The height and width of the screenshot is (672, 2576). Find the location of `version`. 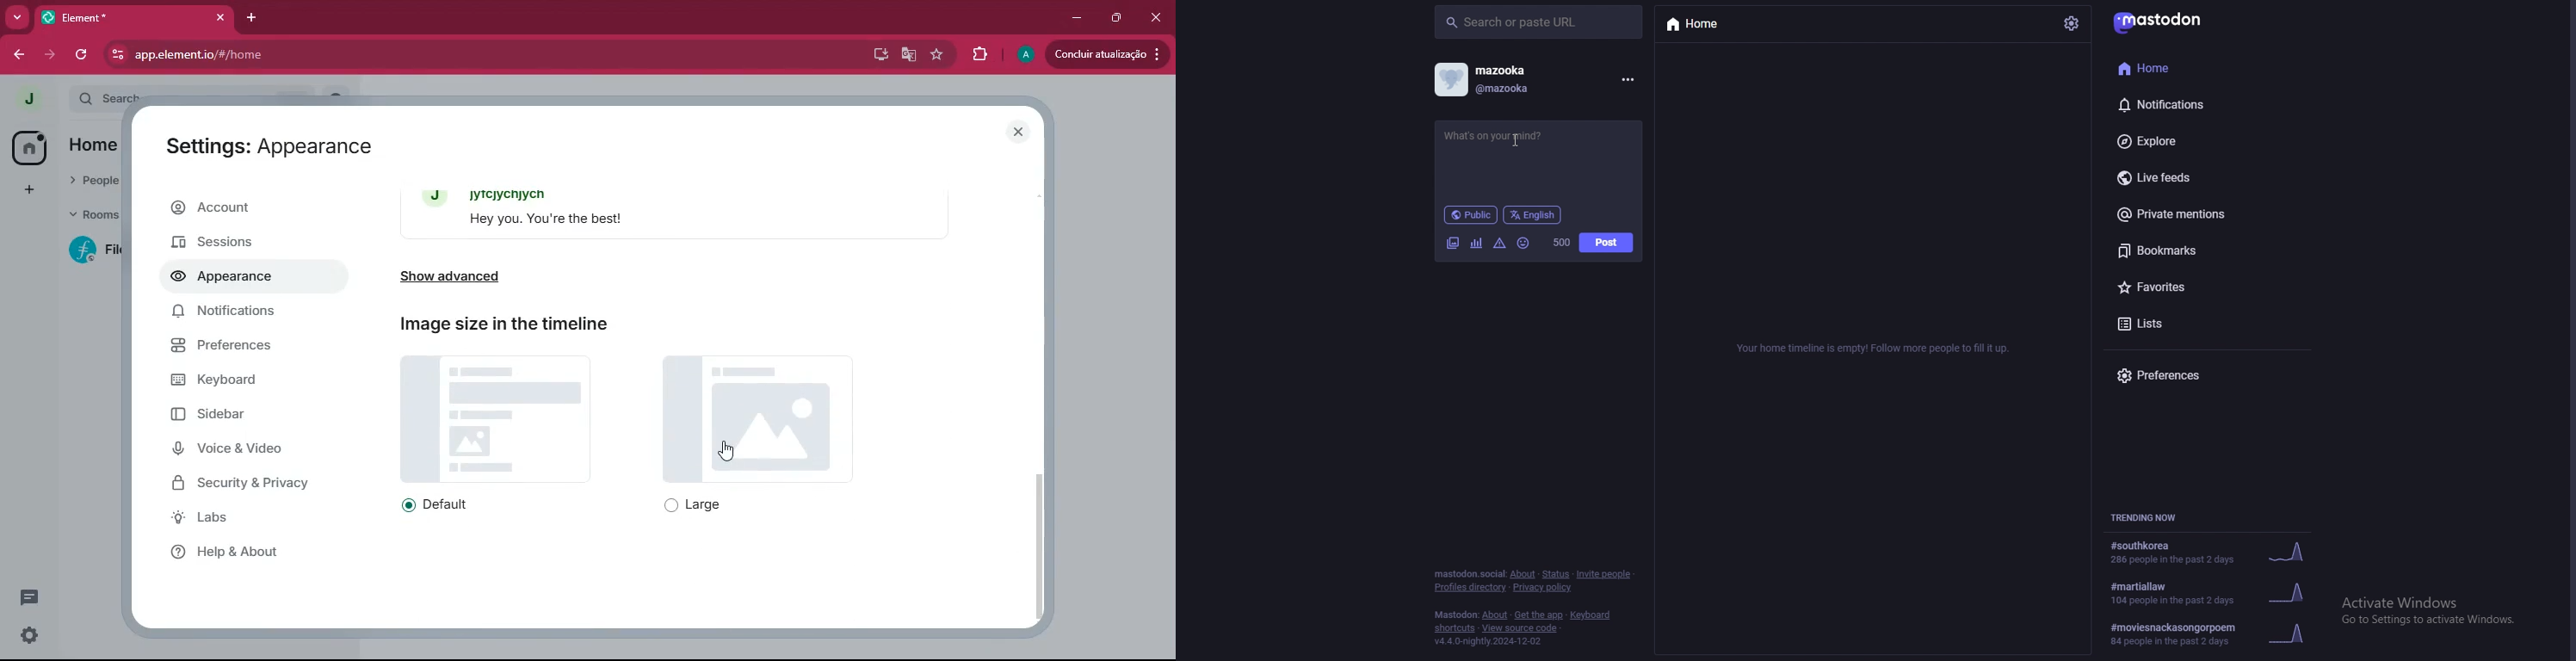

version is located at coordinates (1488, 641).